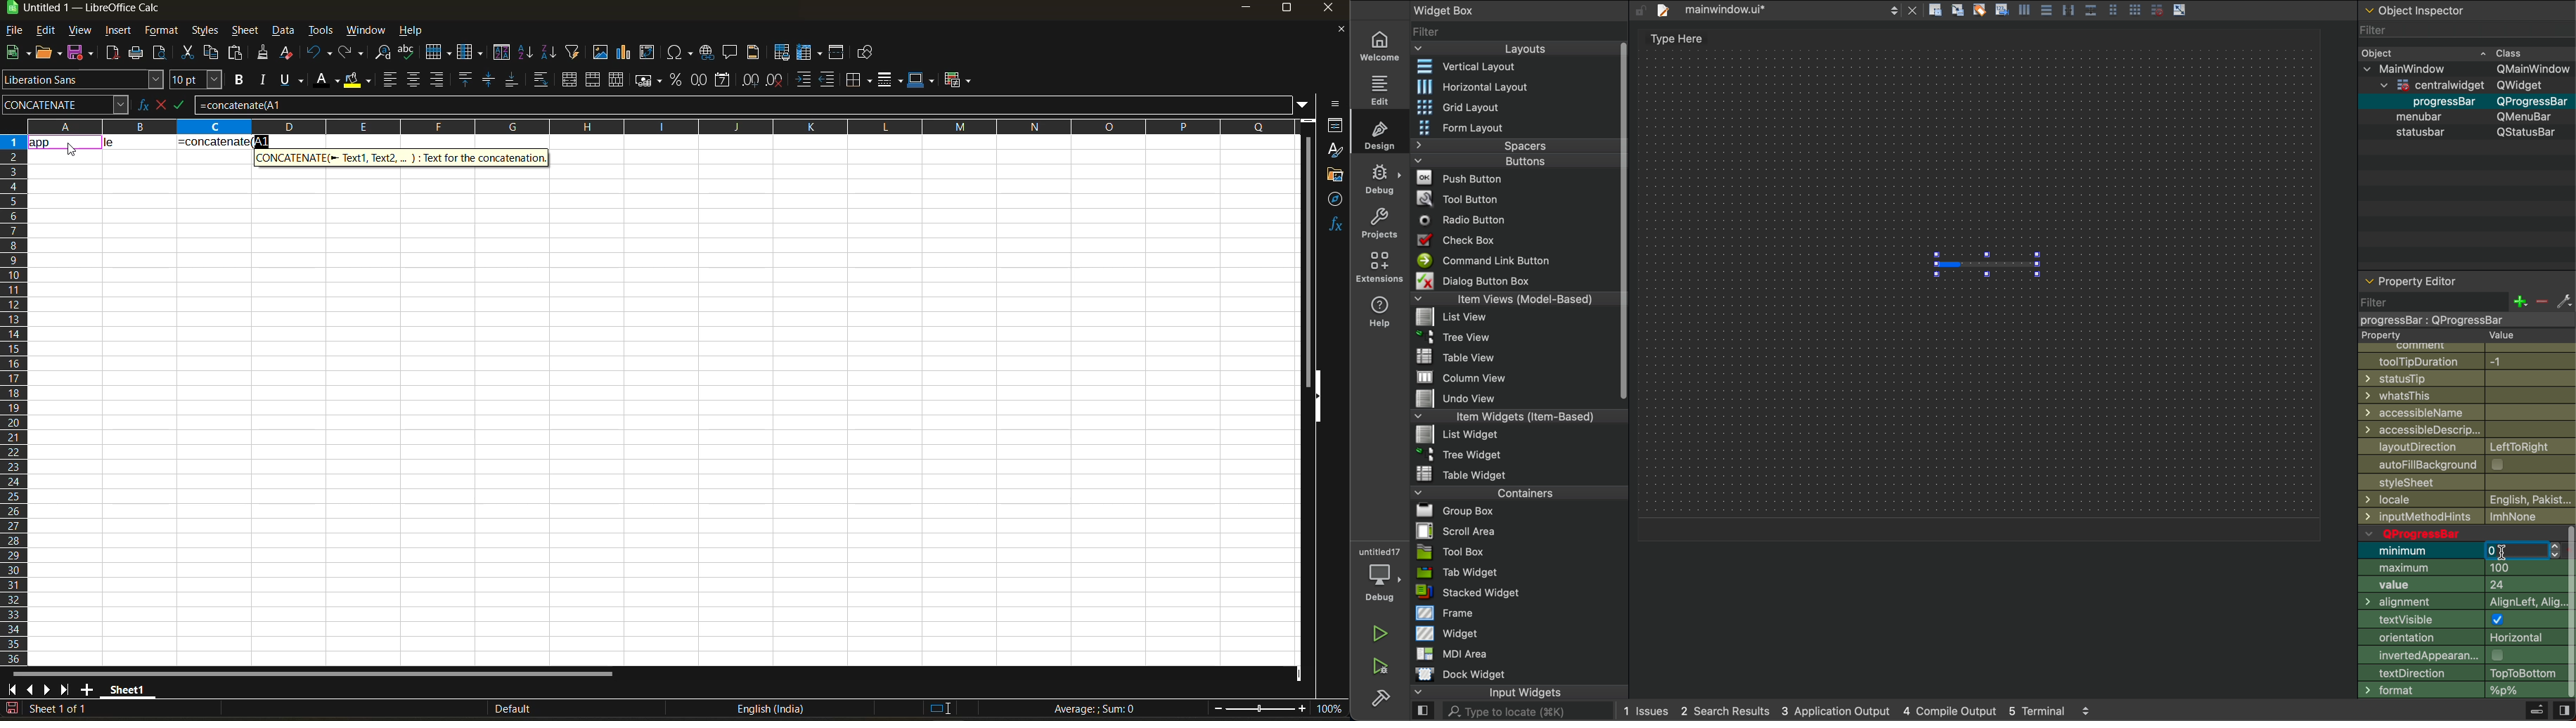 The width and height of the screenshot is (2576, 728). What do you see at coordinates (1334, 151) in the screenshot?
I see `styles` at bounding box center [1334, 151].